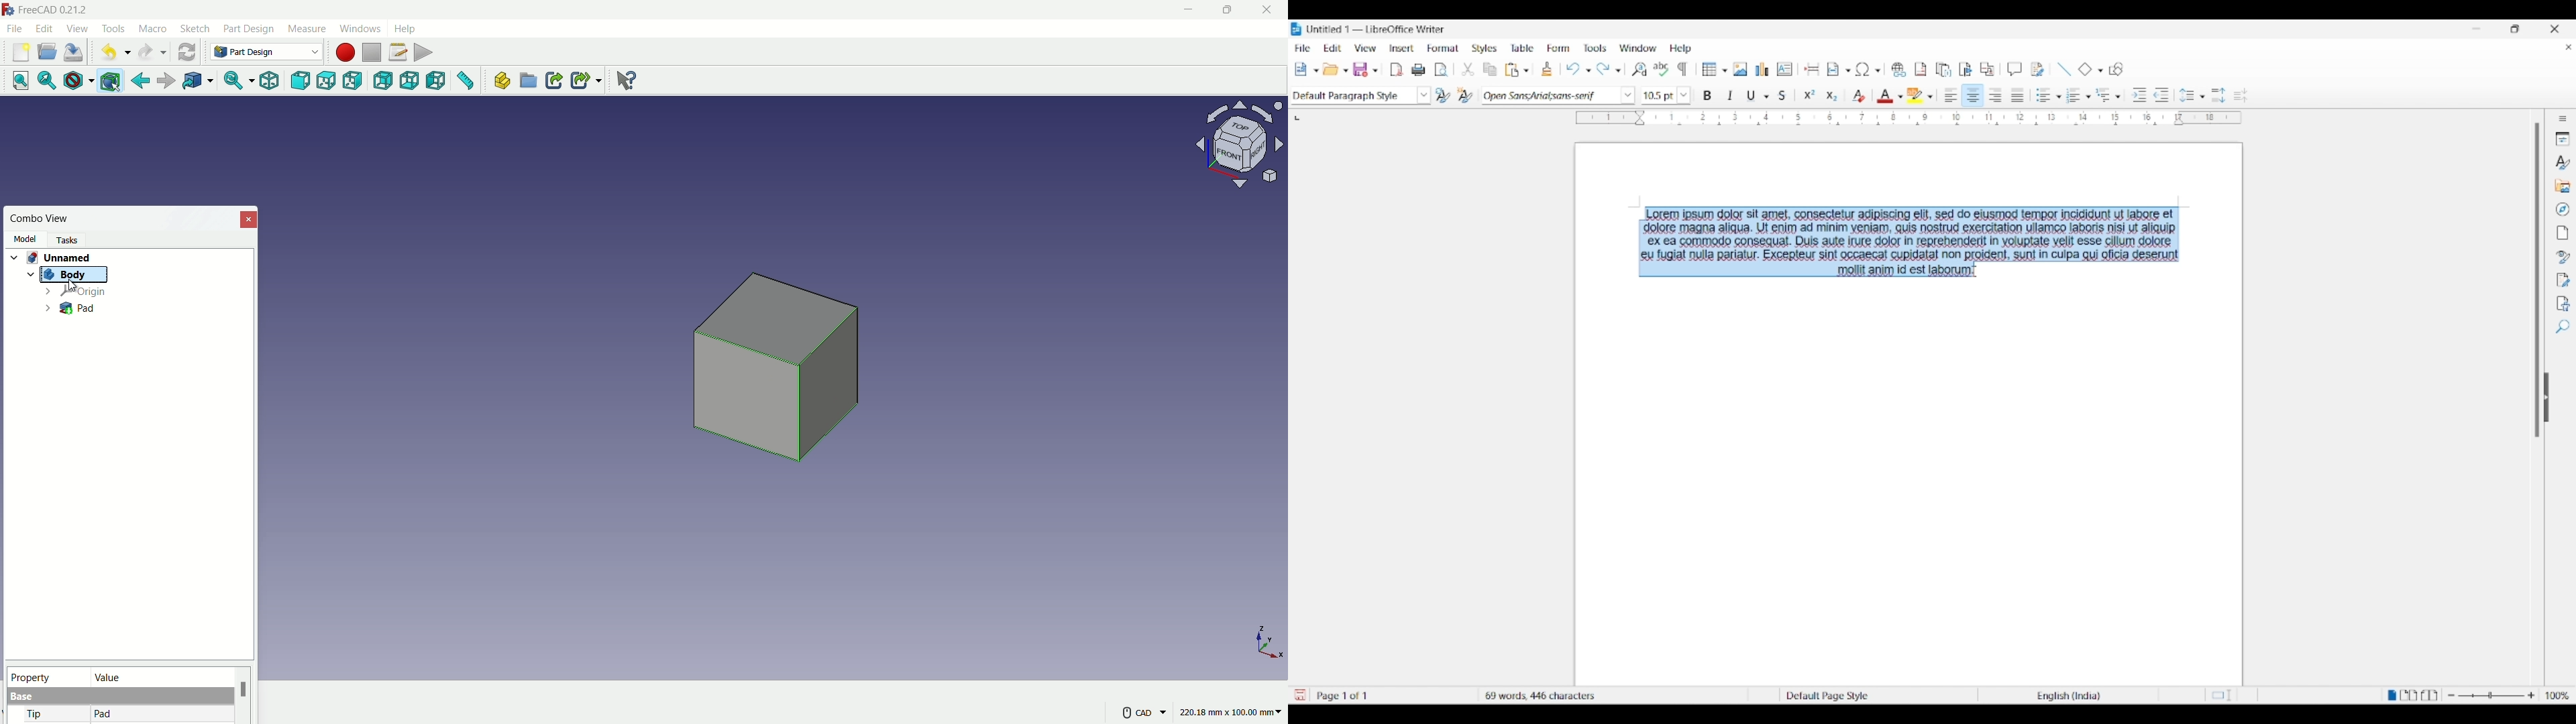 The height and width of the screenshot is (728, 2576). Describe the element at coordinates (1662, 69) in the screenshot. I see `Spell check` at that location.